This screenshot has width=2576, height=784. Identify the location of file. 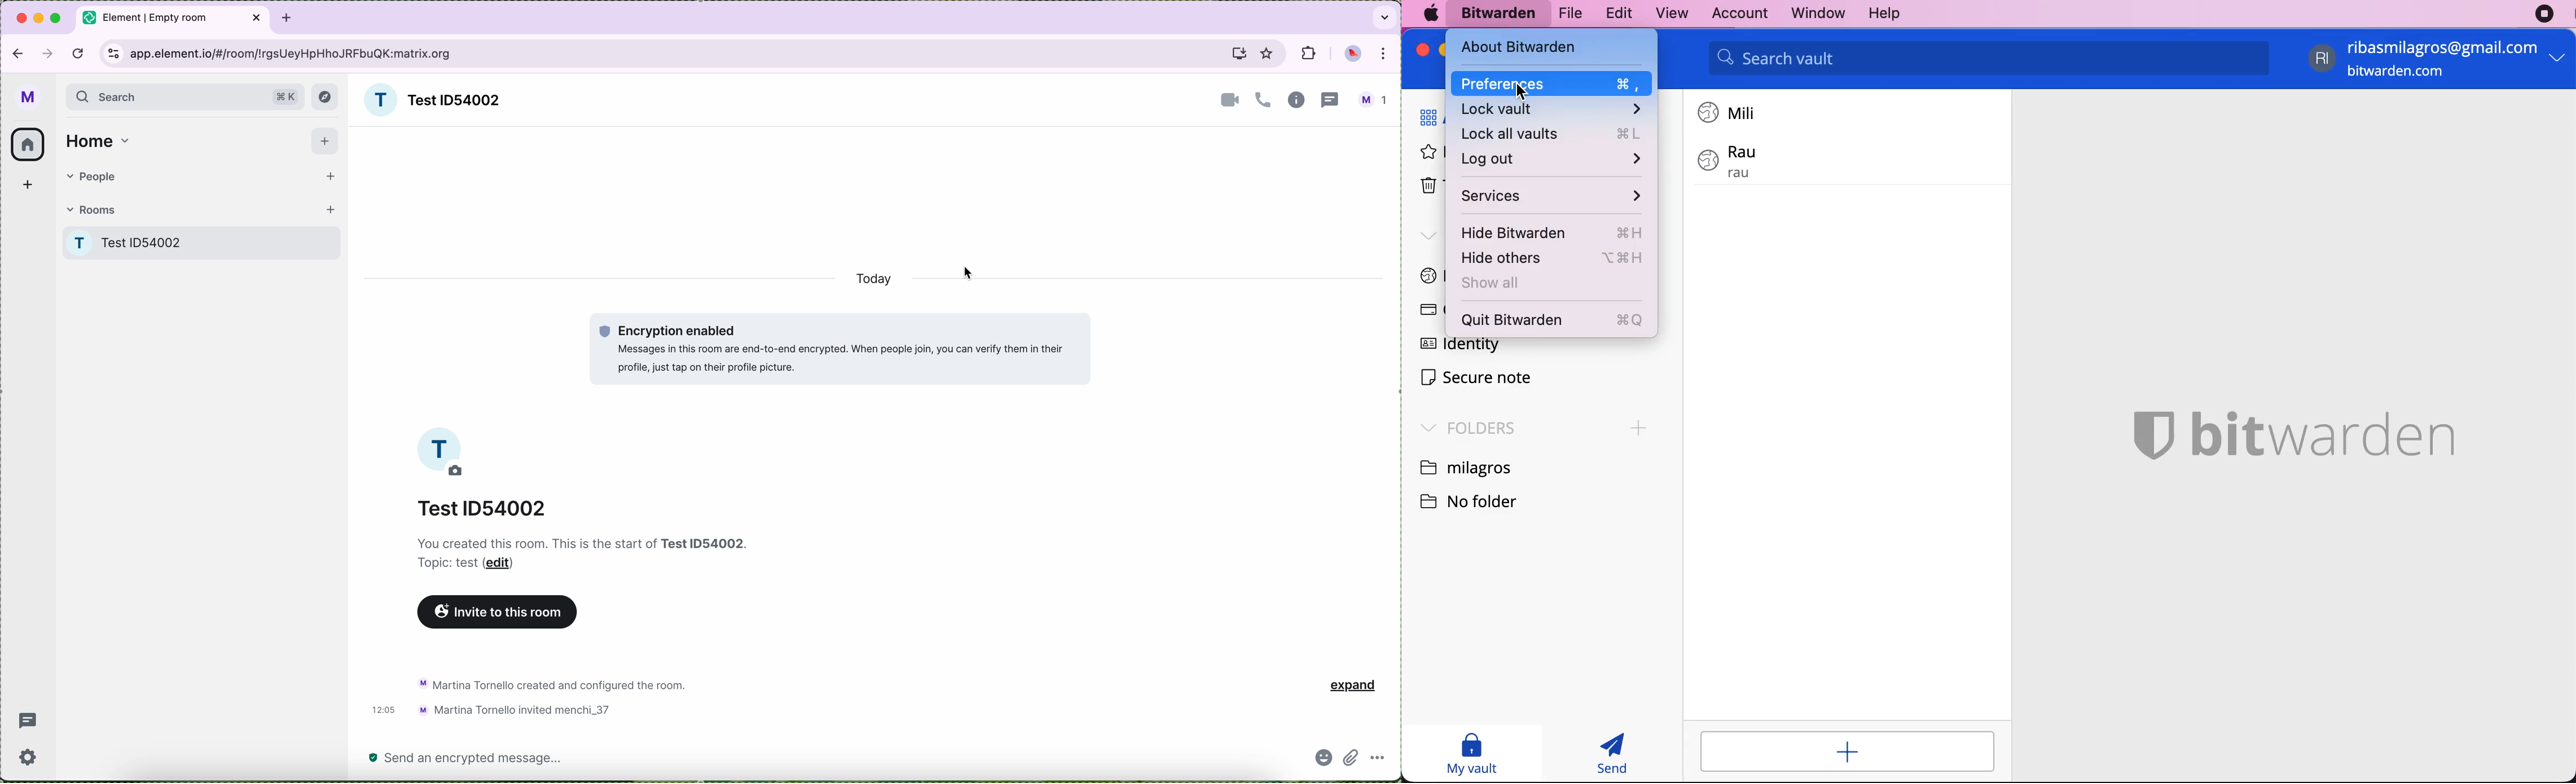
(1568, 12).